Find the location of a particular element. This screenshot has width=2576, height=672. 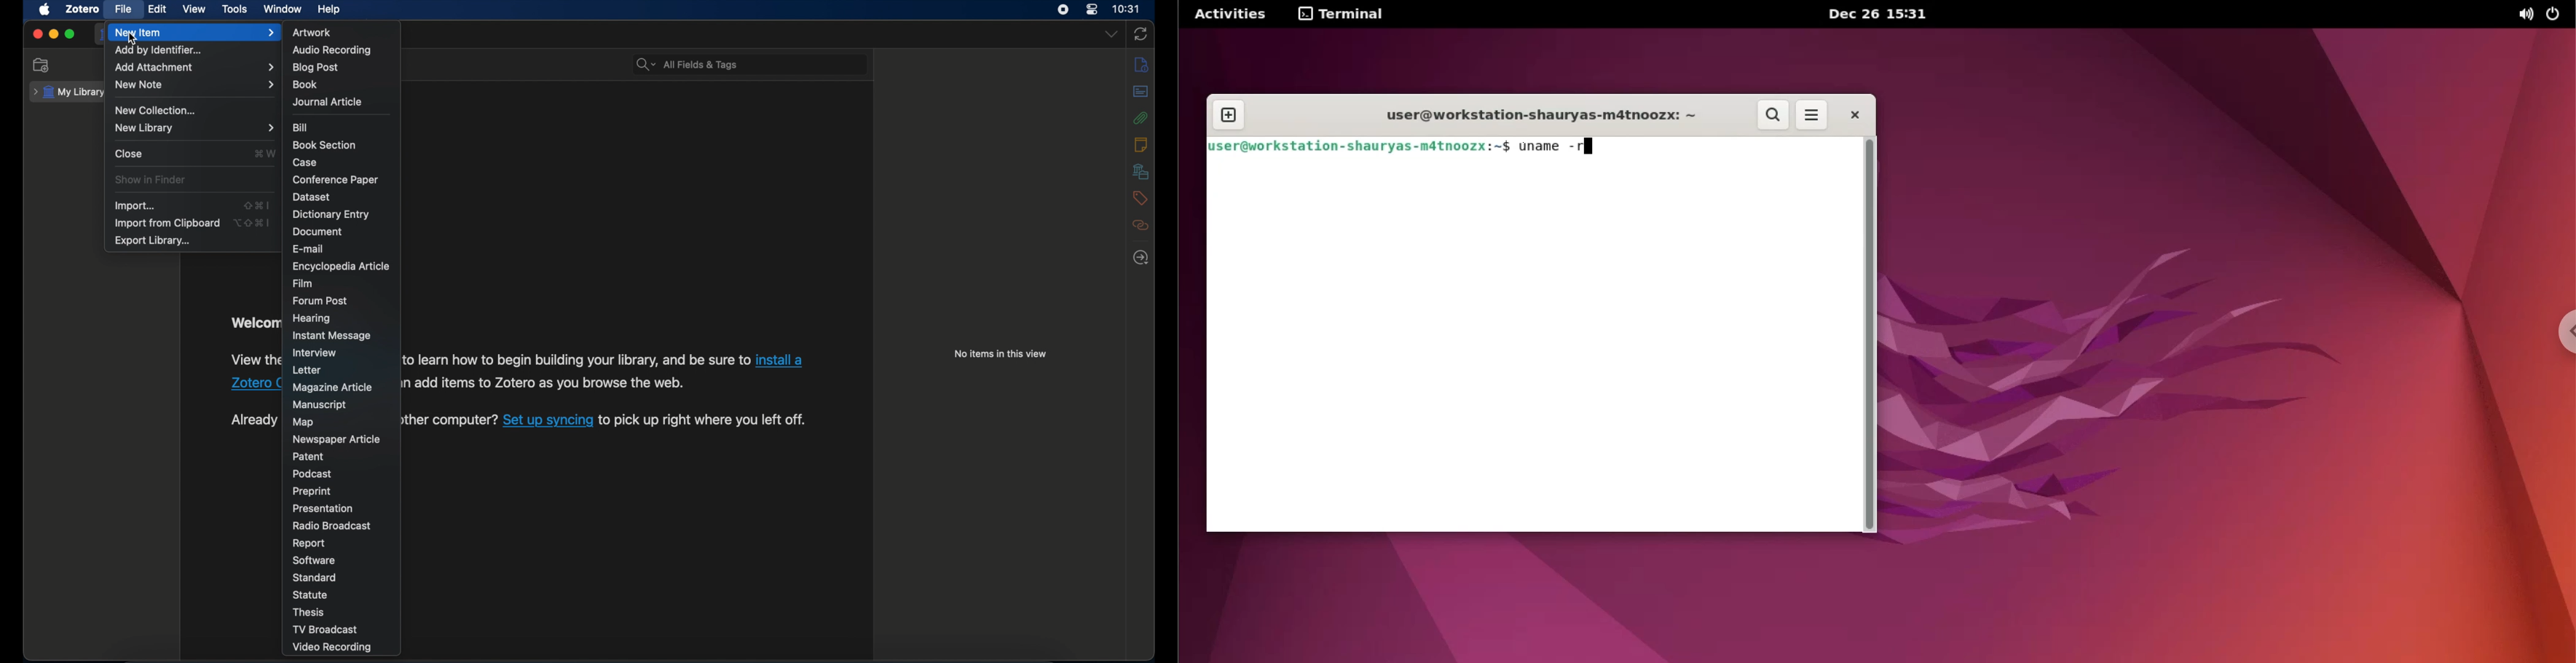

attachments is located at coordinates (1141, 118).